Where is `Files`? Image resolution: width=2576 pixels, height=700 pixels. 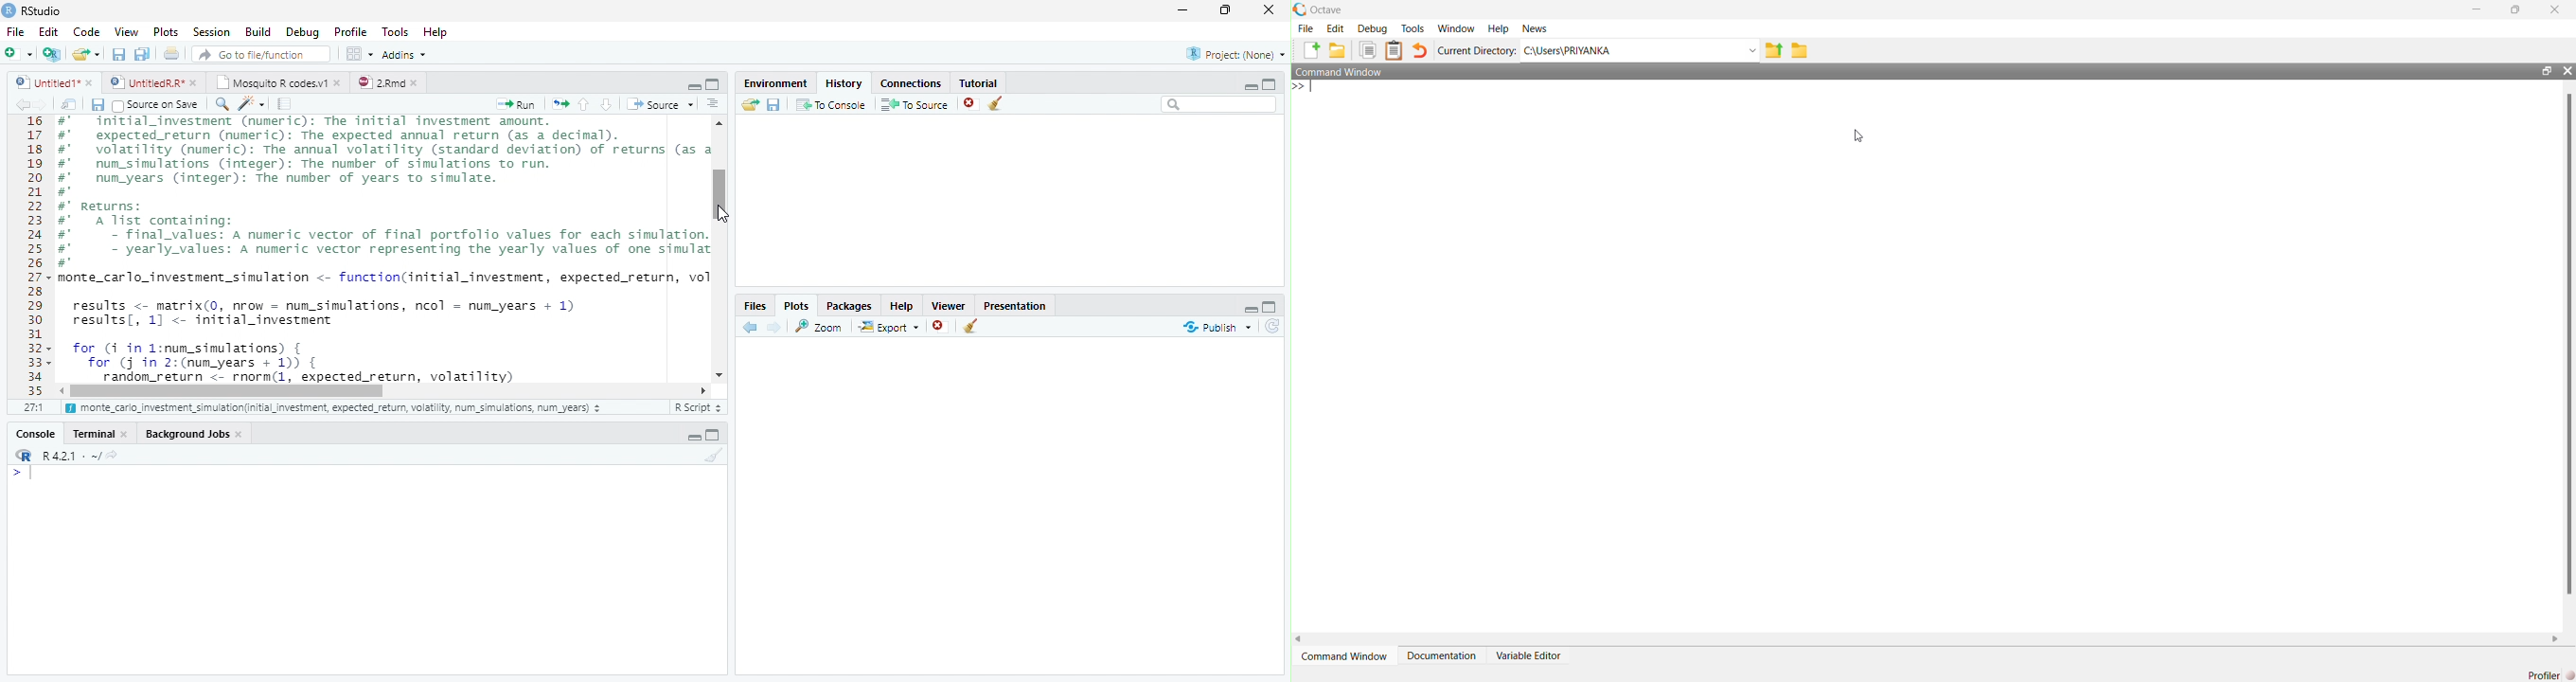 Files is located at coordinates (755, 305).